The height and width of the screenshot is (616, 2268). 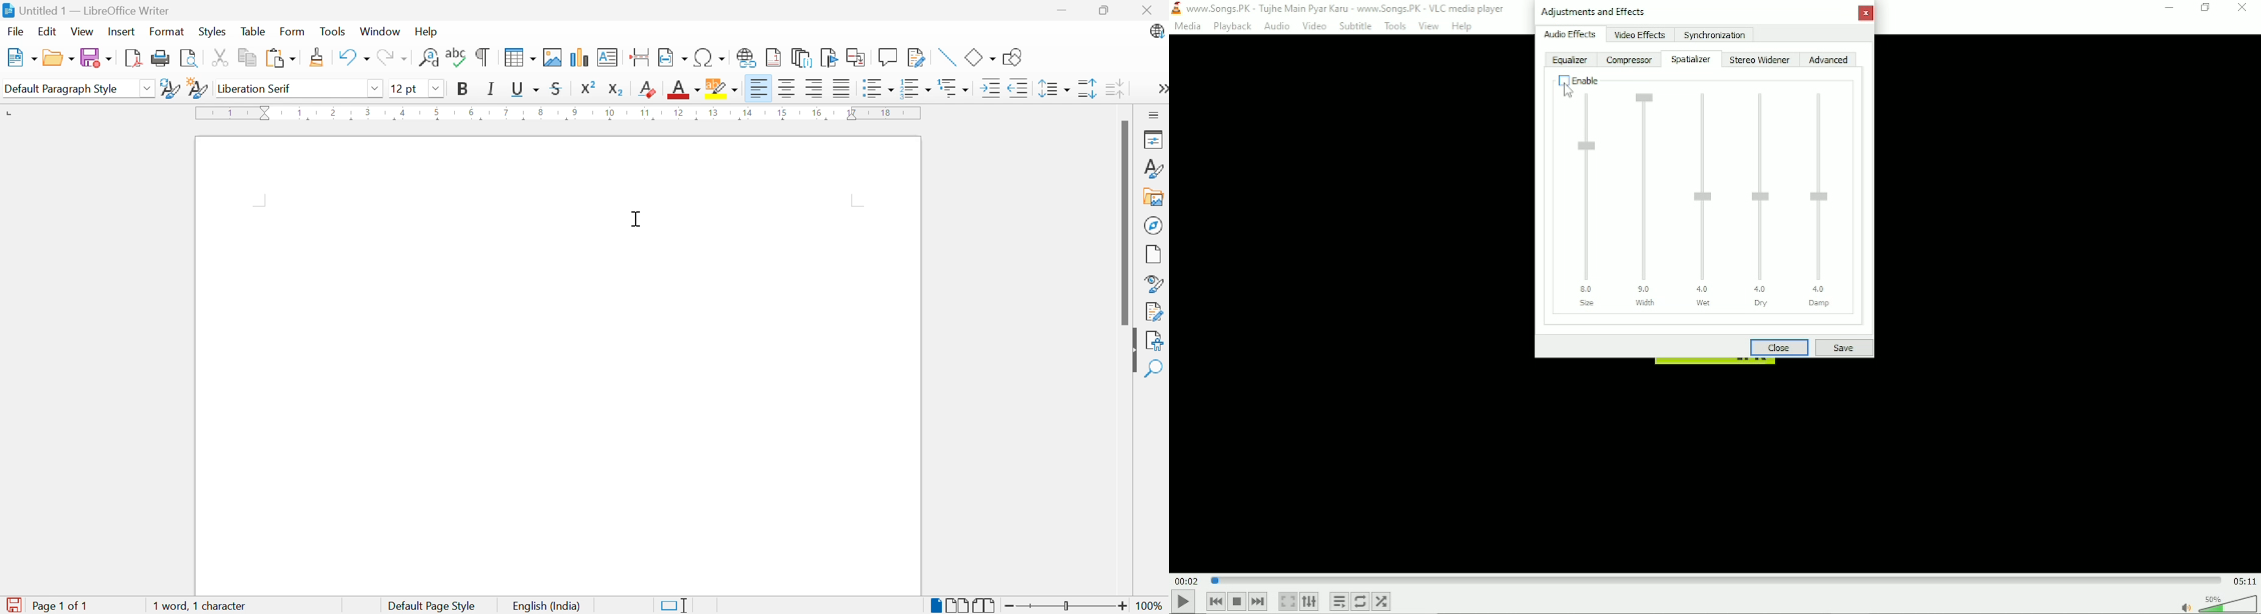 What do you see at coordinates (14, 30) in the screenshot?
I see `File` at bounding box center [14, 30].